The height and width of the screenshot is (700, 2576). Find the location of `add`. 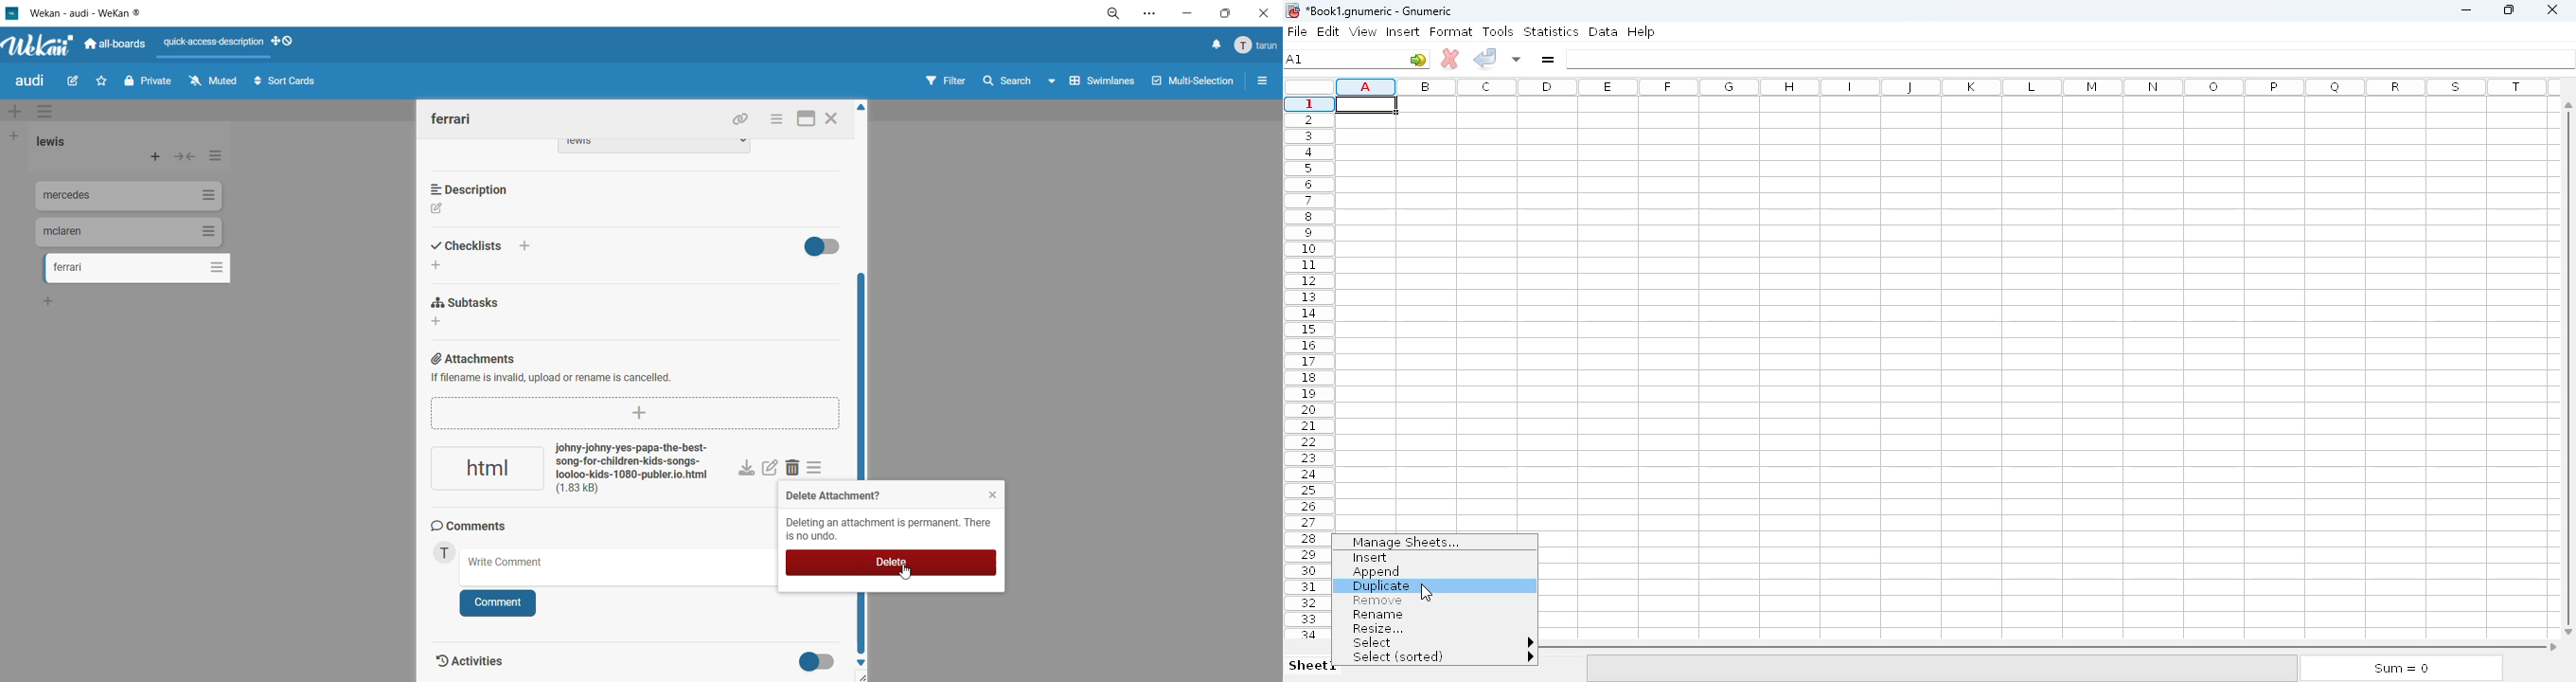

add is located at coordinates (441, 323).